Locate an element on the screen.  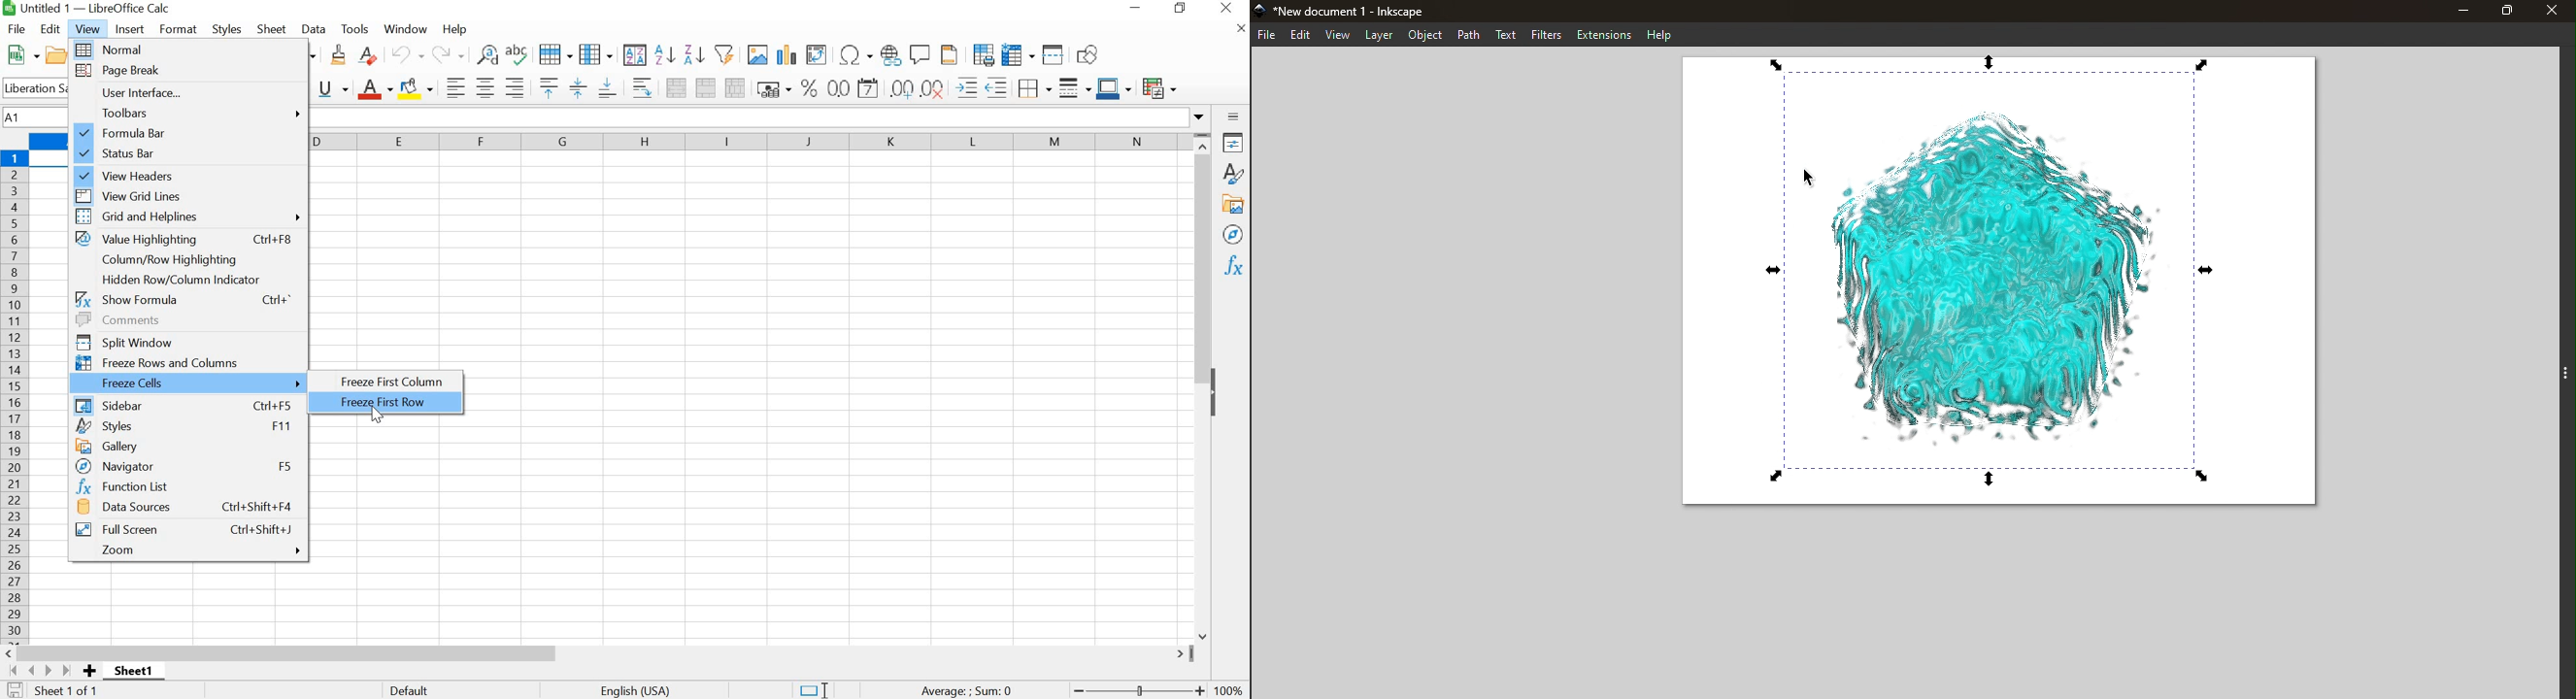
BACKGROUND COLOR is located at coordinates (417, 87).